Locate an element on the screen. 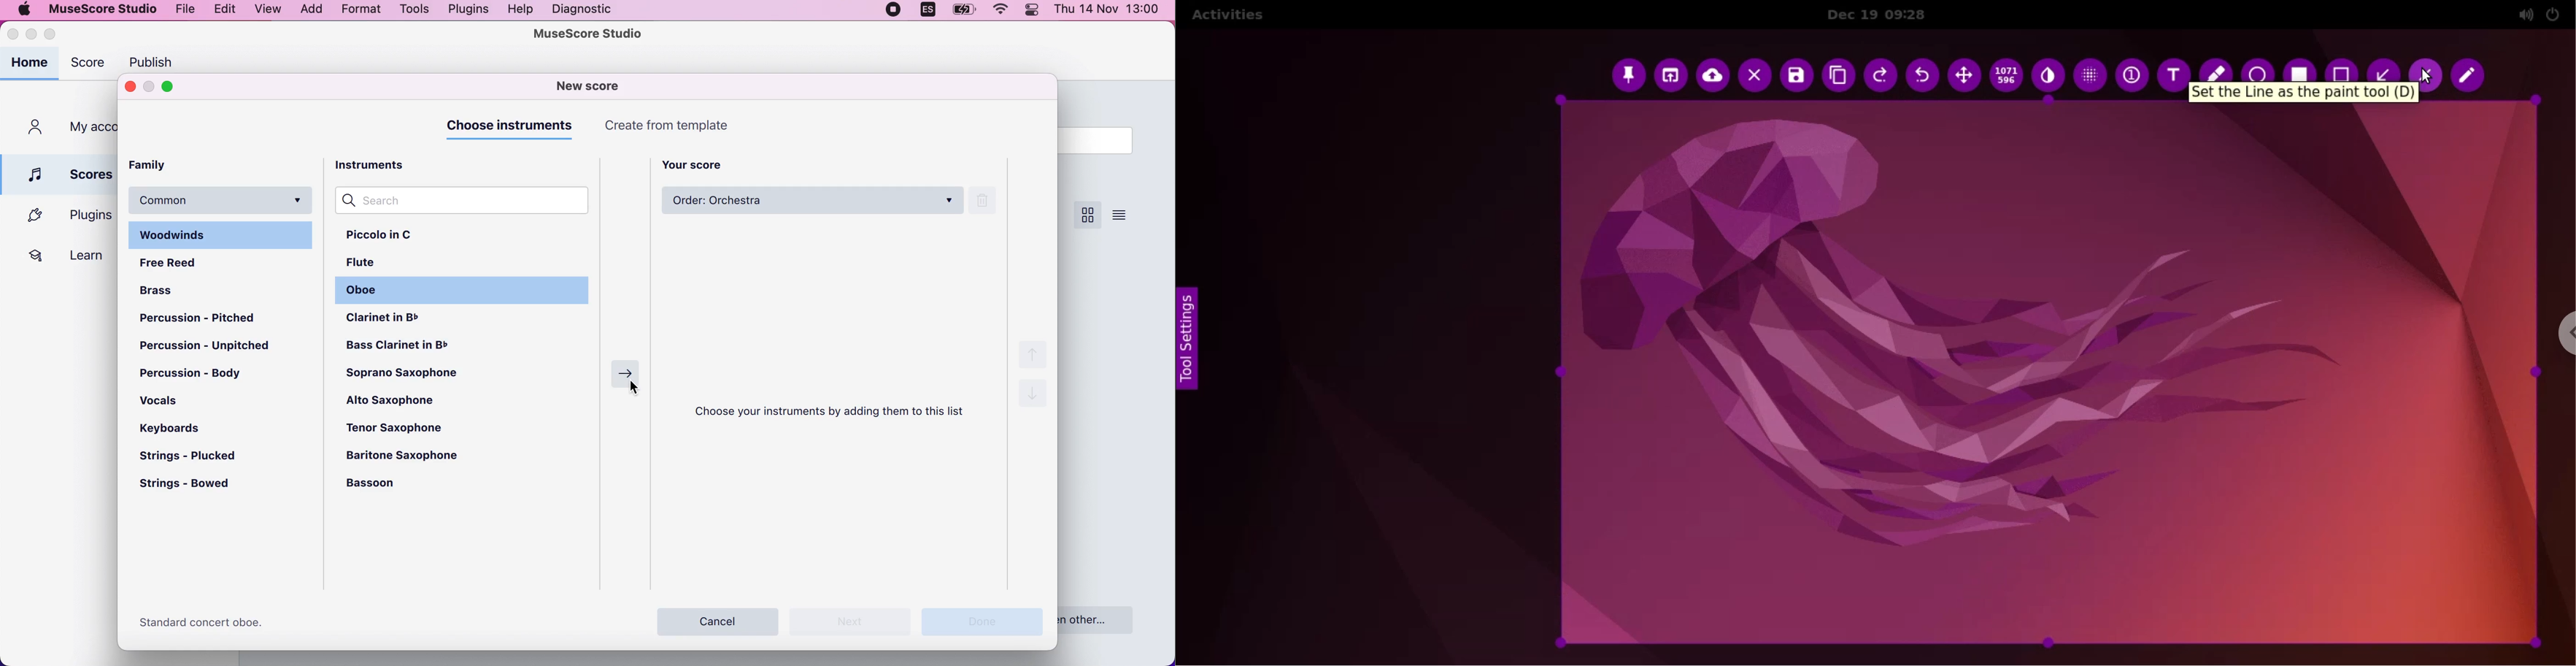 The width and height of the screenshot is (2576, 672). minimize is located at coordinates (32, 35).